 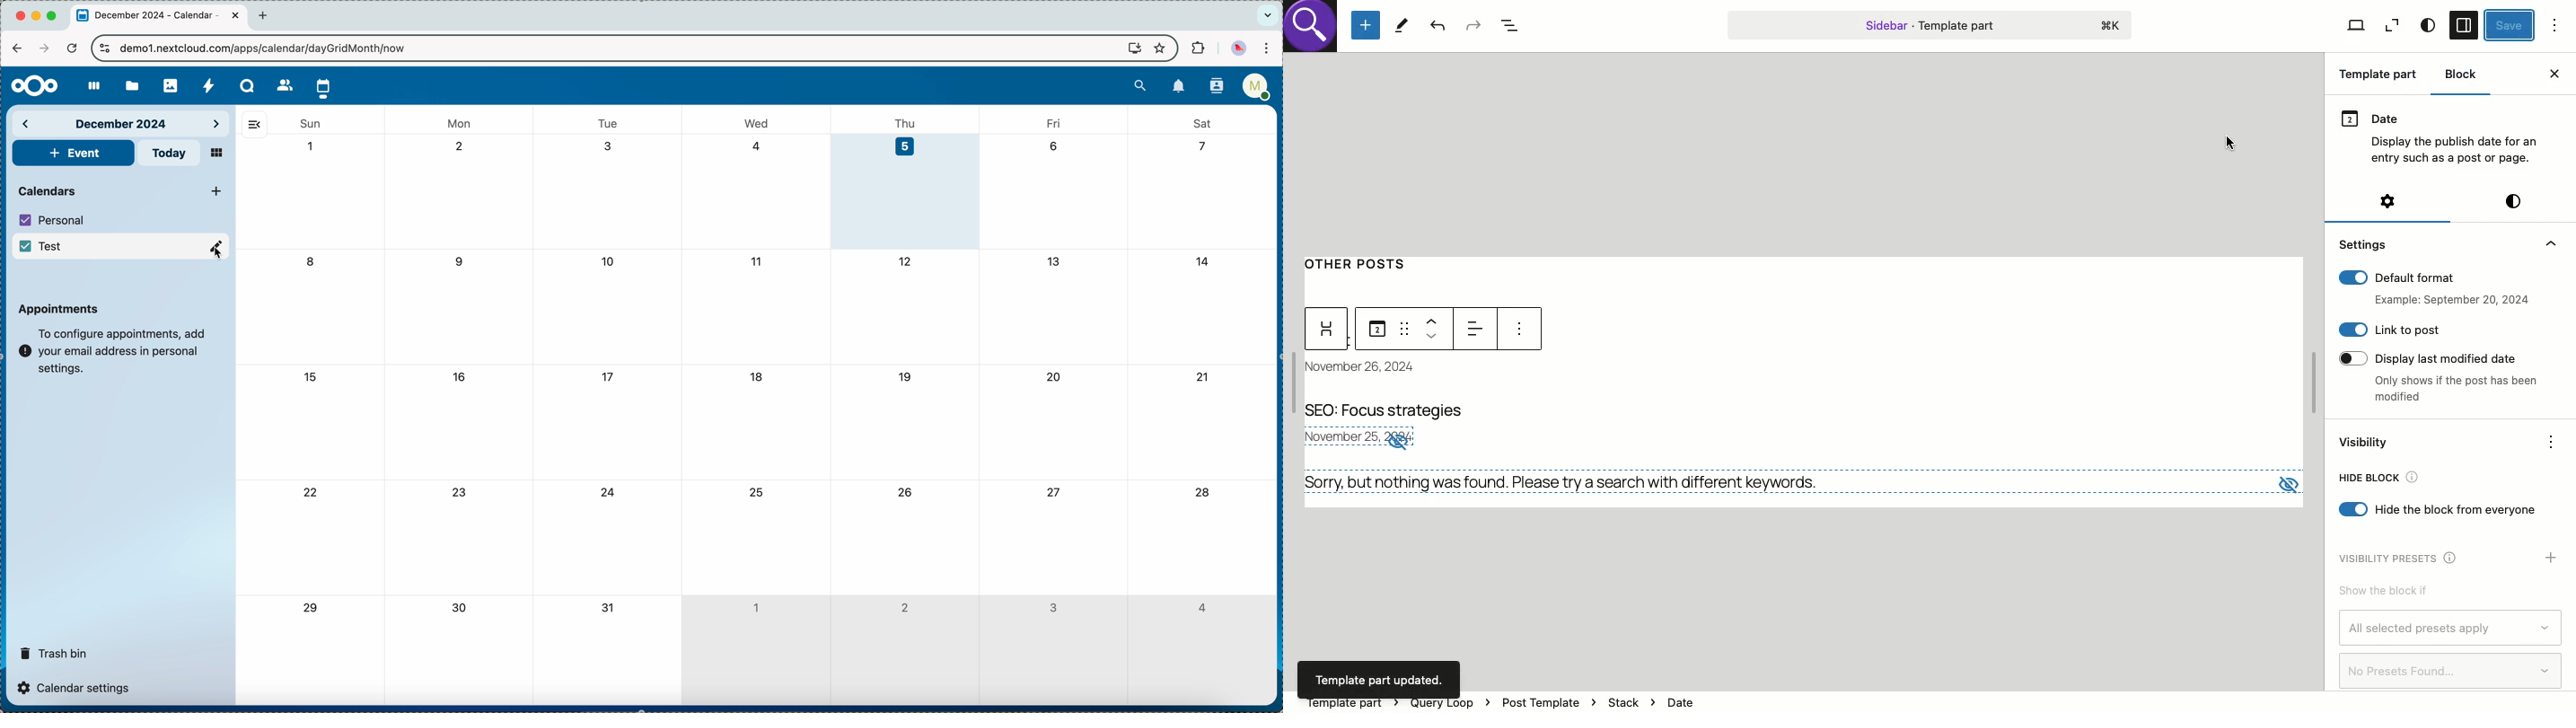 What do you see at coordinates (2554, 74) in the screenshot?
I see `Close` at bounding box center [2554, 74].